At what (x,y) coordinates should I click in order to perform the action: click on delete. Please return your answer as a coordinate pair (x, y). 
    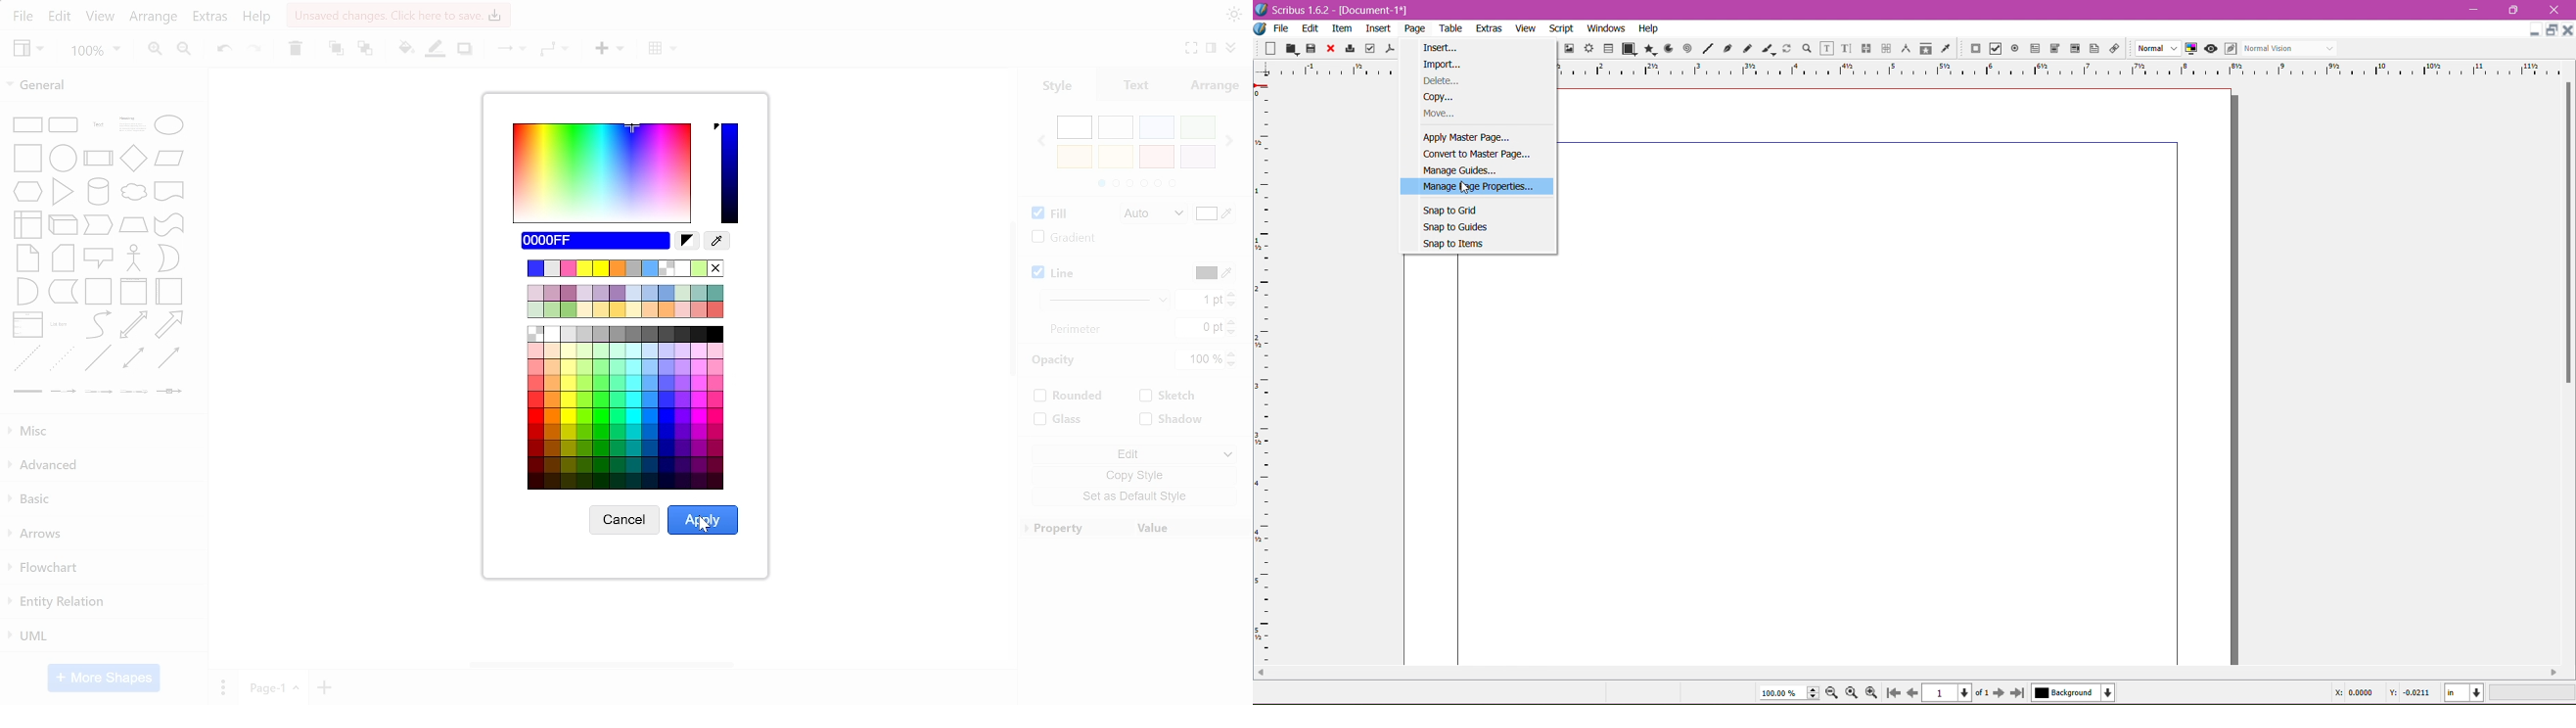
    Looking at the image, I should click on (294, 50).